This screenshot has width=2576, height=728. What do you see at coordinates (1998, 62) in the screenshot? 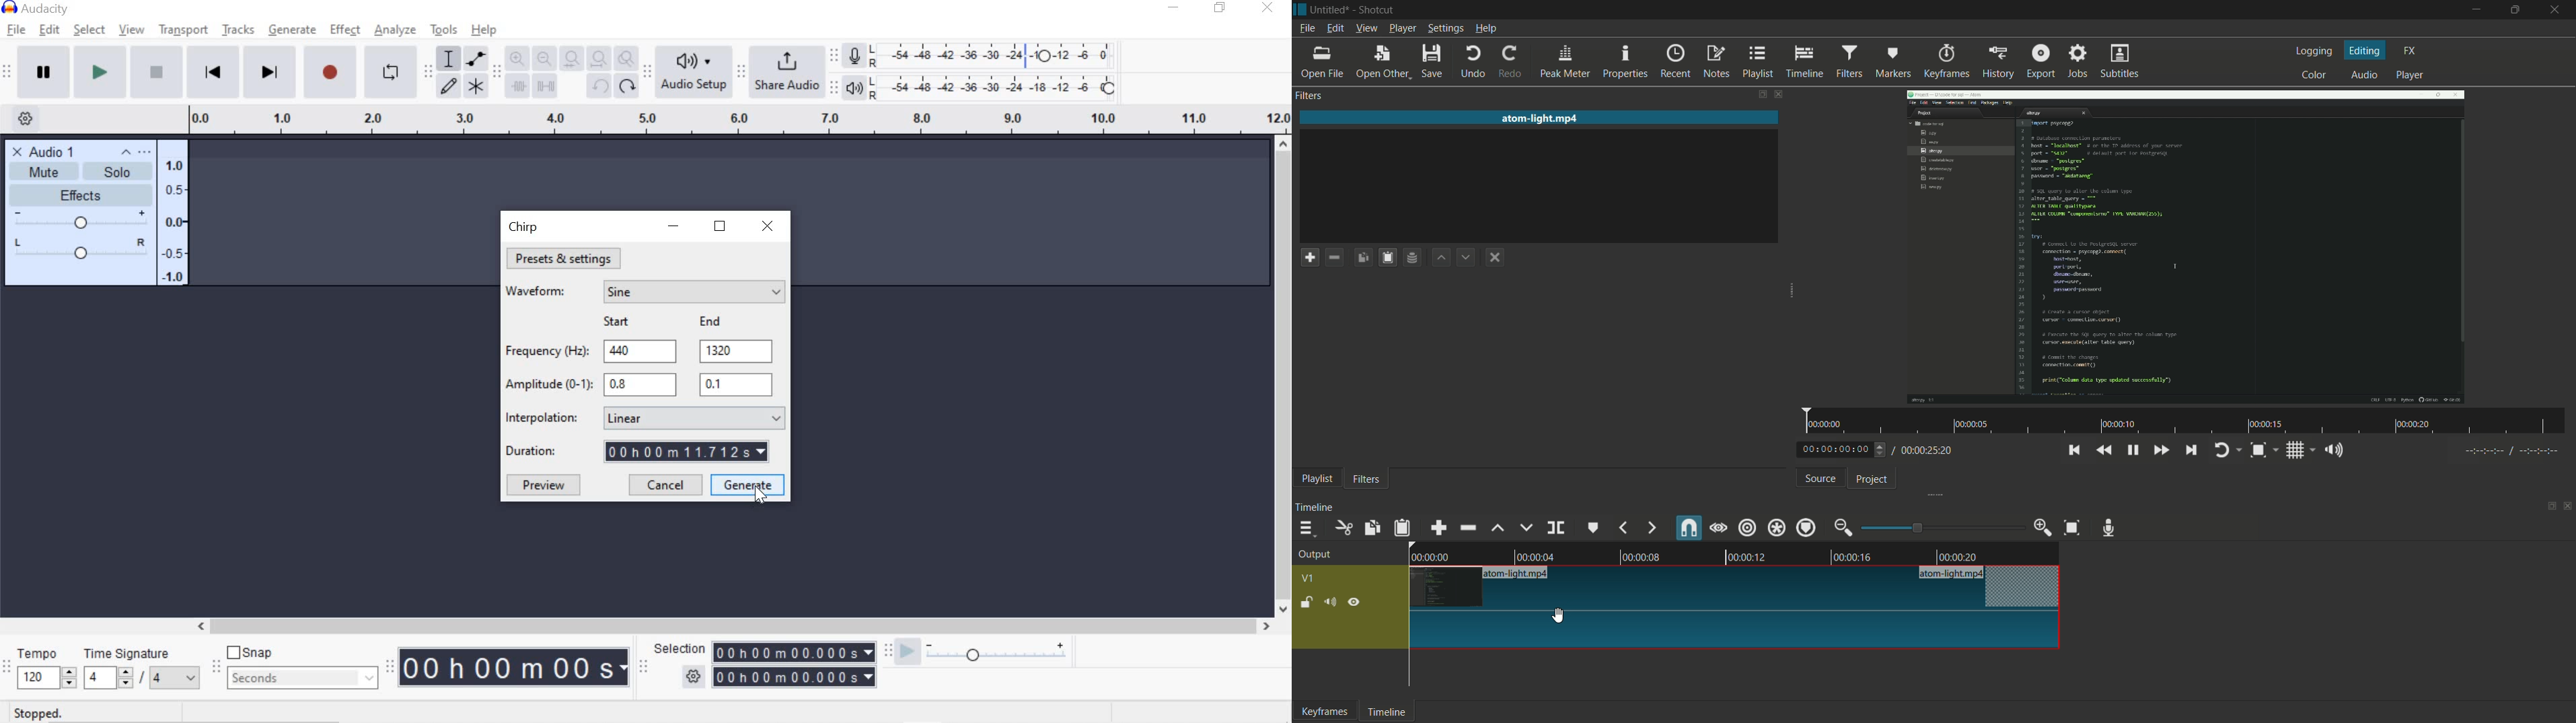
I see `history` at bounding box center [1998, 62].